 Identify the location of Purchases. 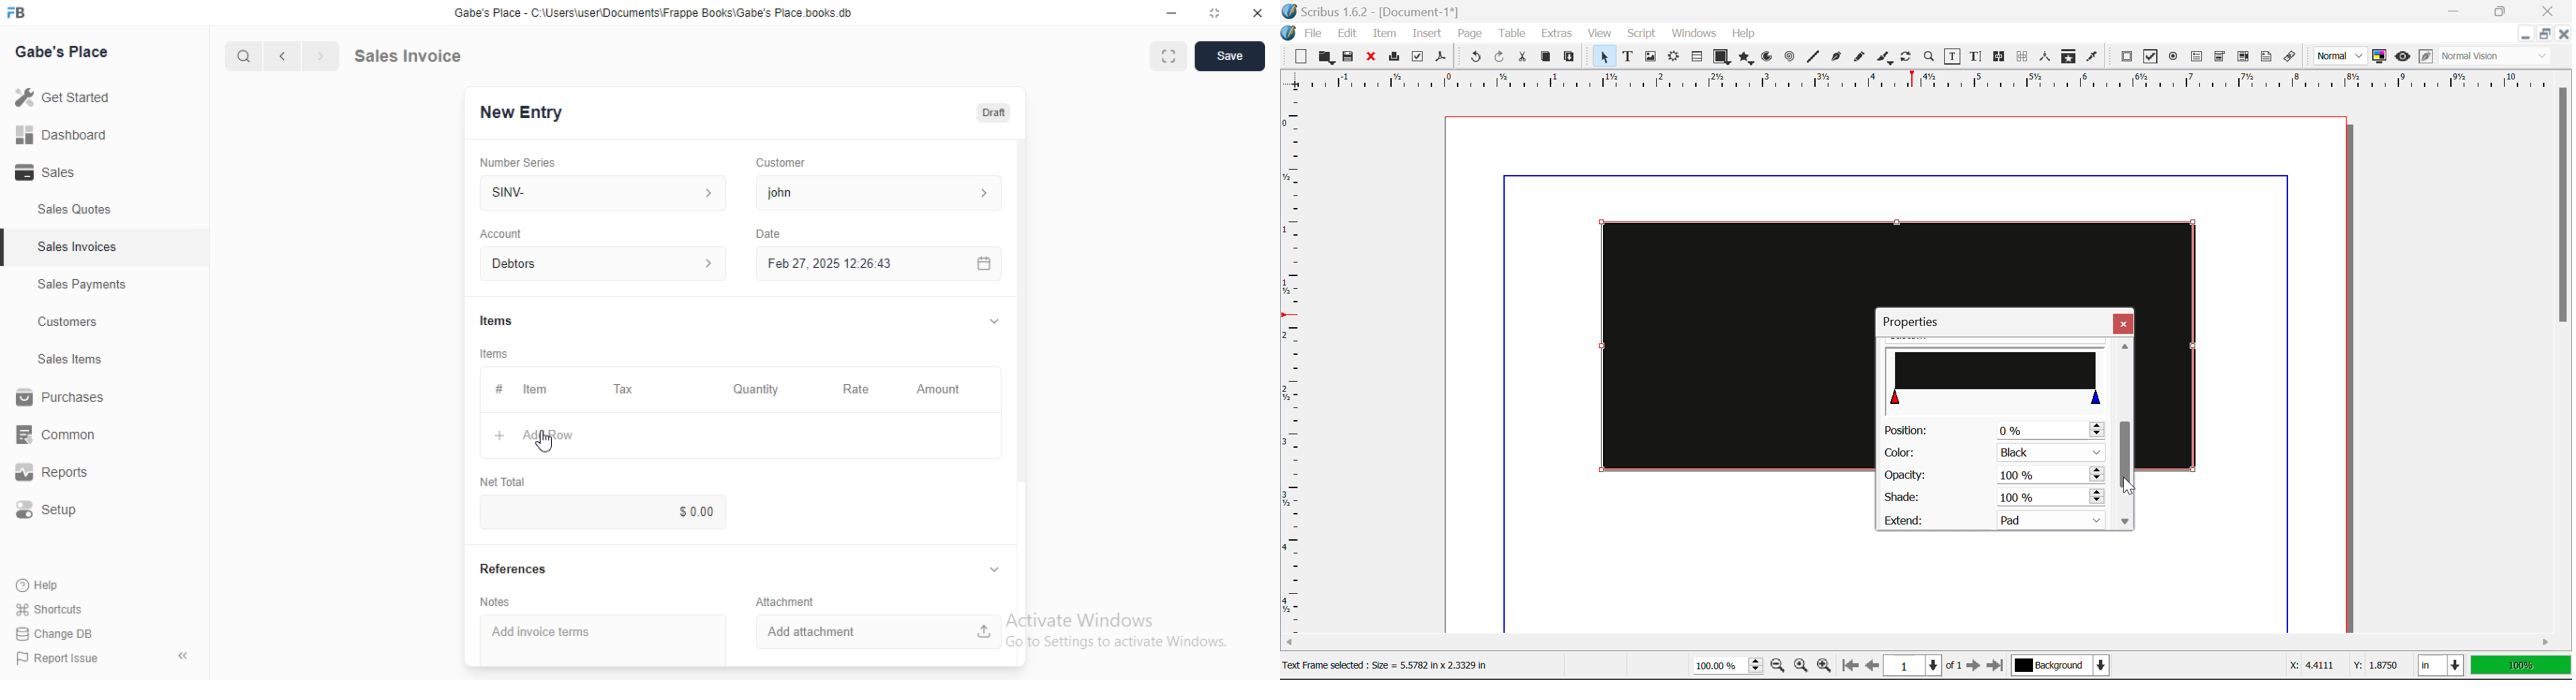
(59, 397).